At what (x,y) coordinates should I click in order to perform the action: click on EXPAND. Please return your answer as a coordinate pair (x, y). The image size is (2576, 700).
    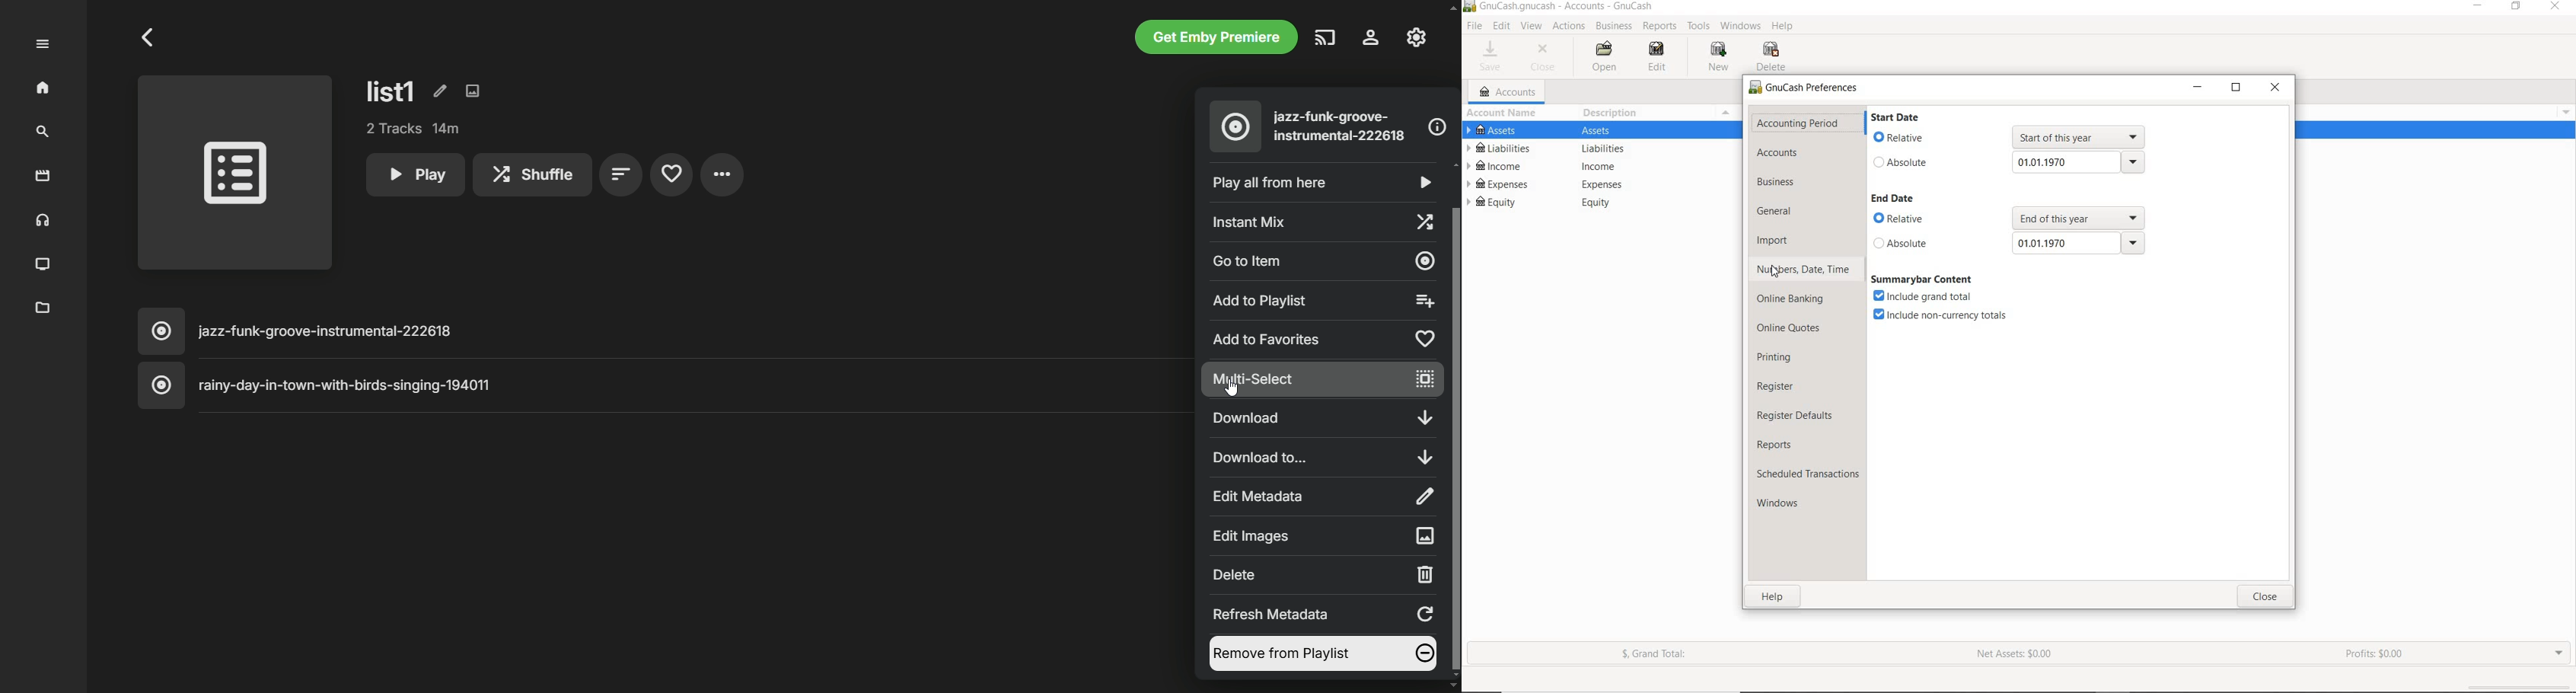
    Looking at the image, I should click on (2559, 653).